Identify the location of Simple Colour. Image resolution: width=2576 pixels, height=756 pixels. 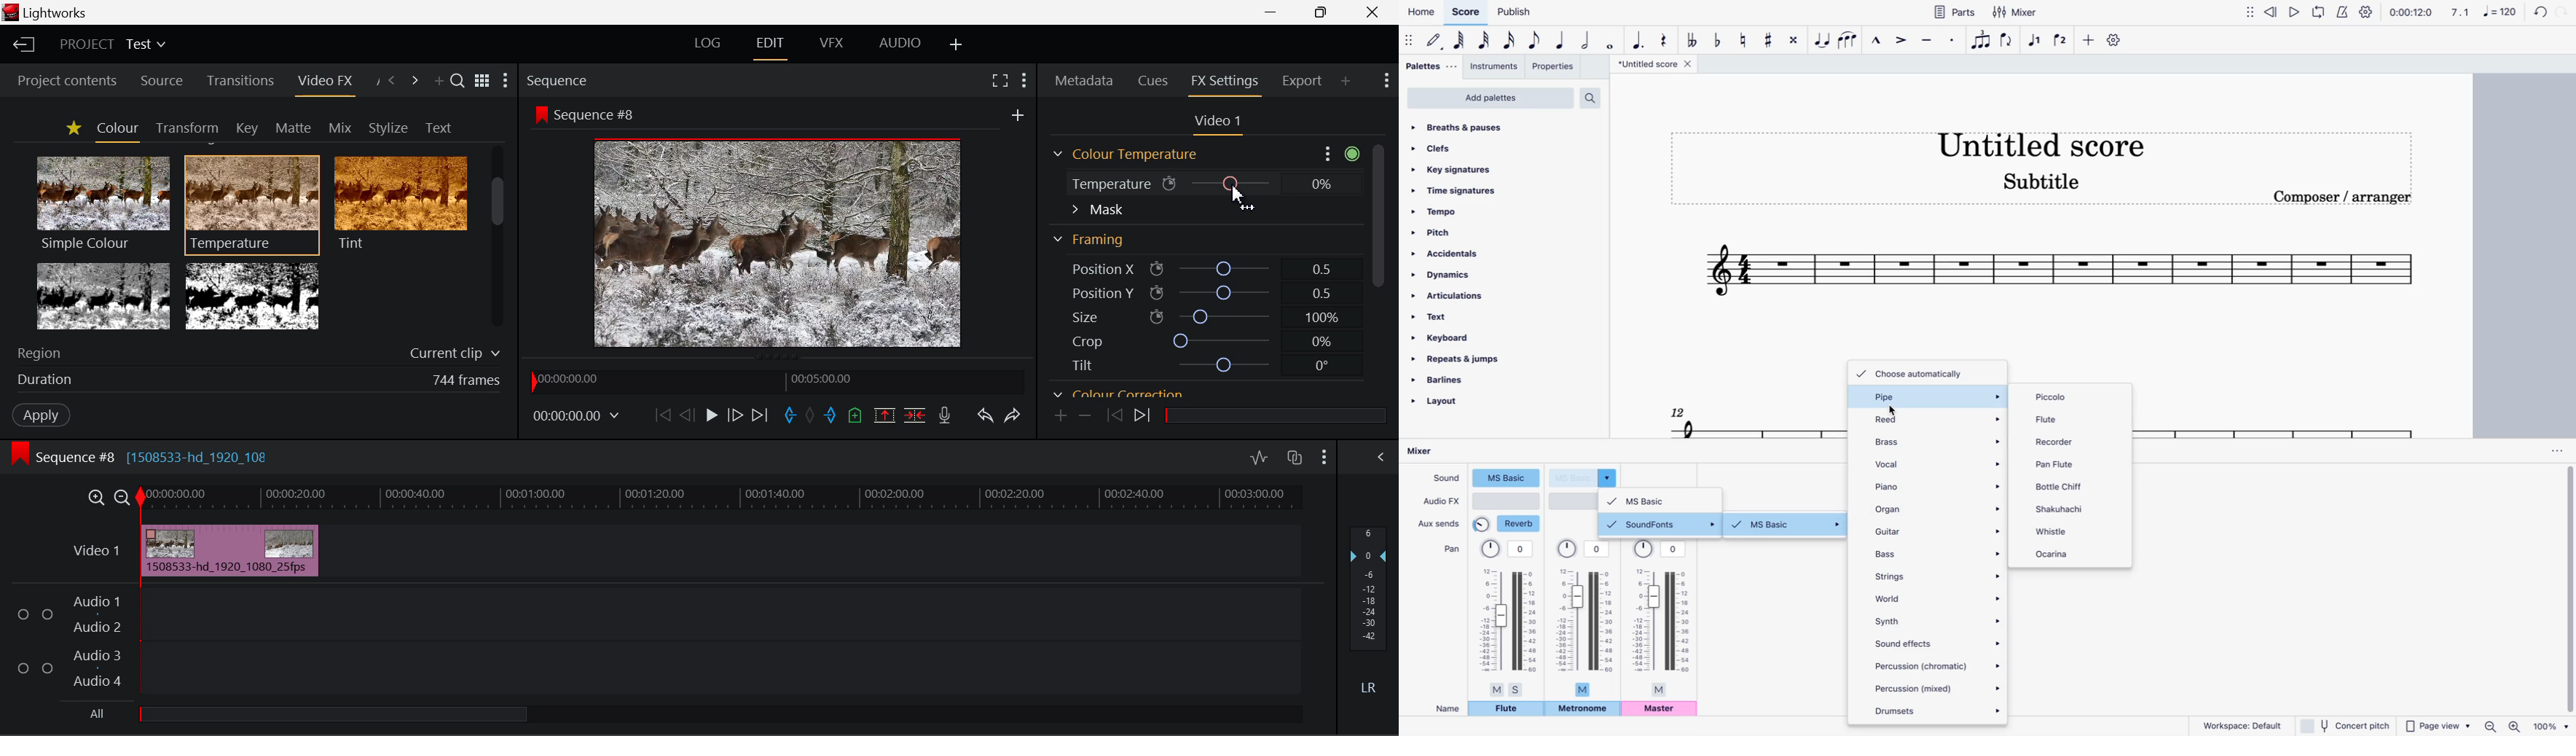
(102, 203).